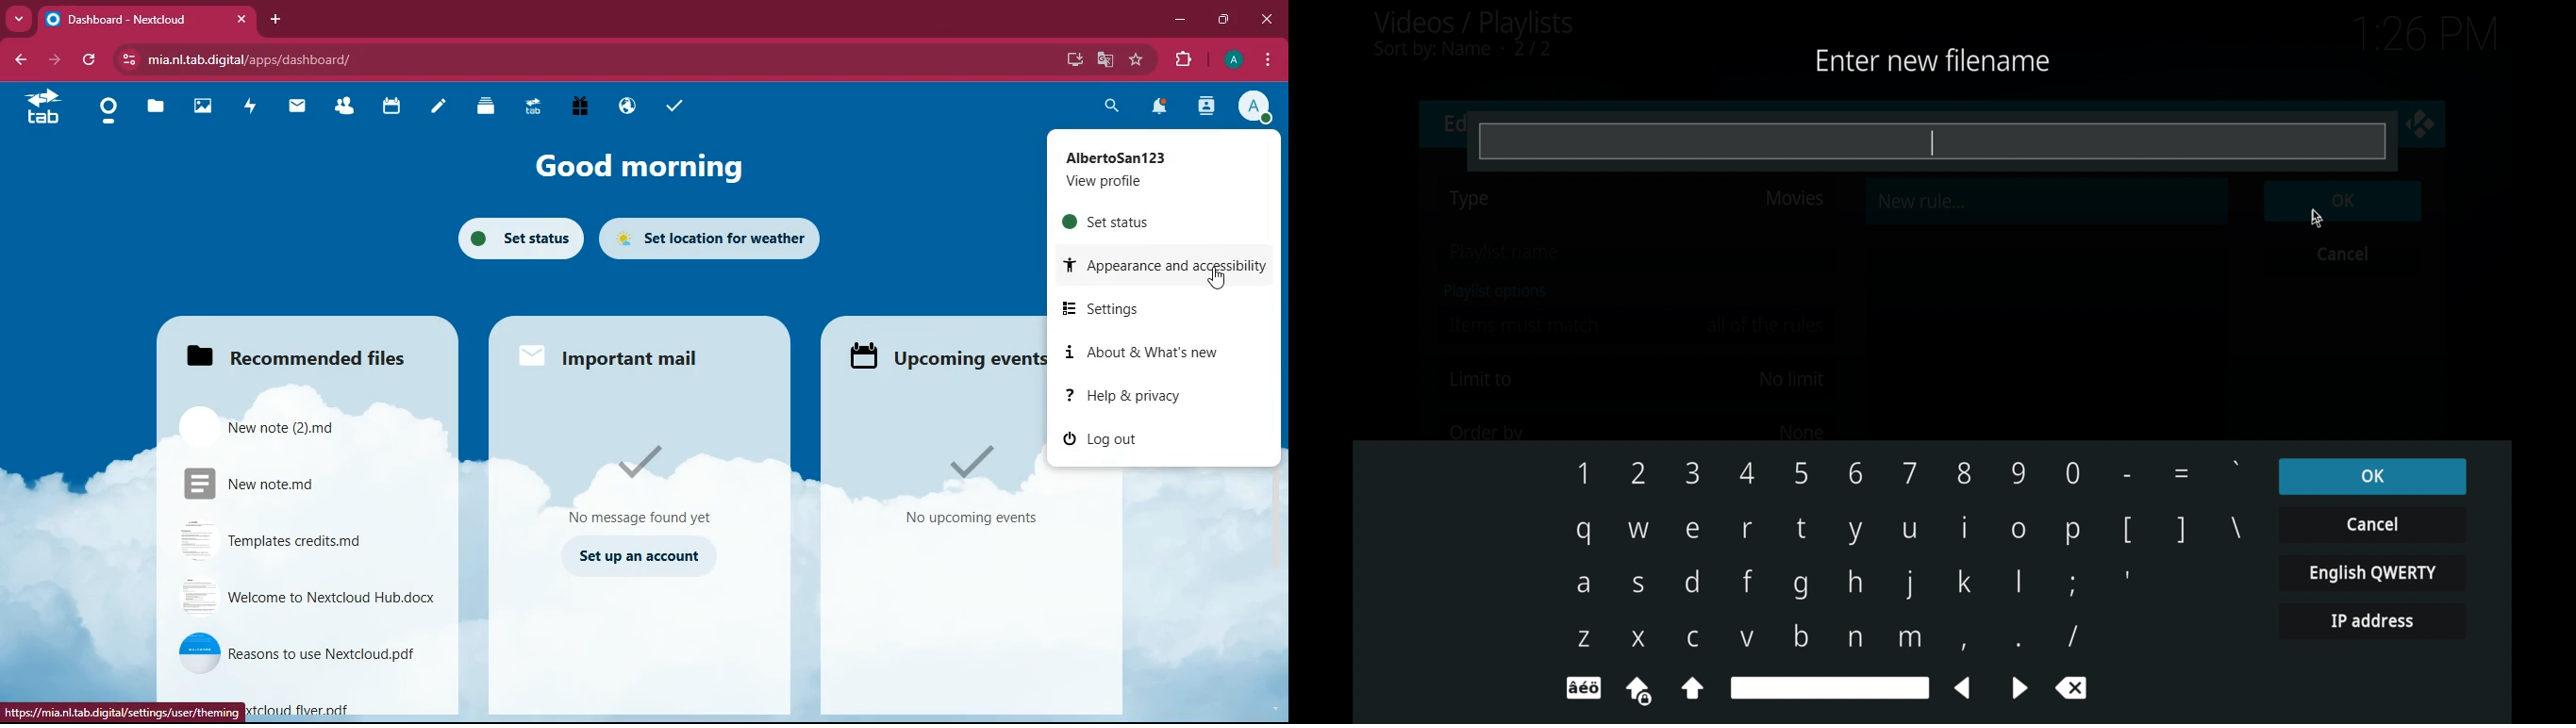 This screenshot has width=2576, height=728. I want to click on profile, so click(1253, 107).